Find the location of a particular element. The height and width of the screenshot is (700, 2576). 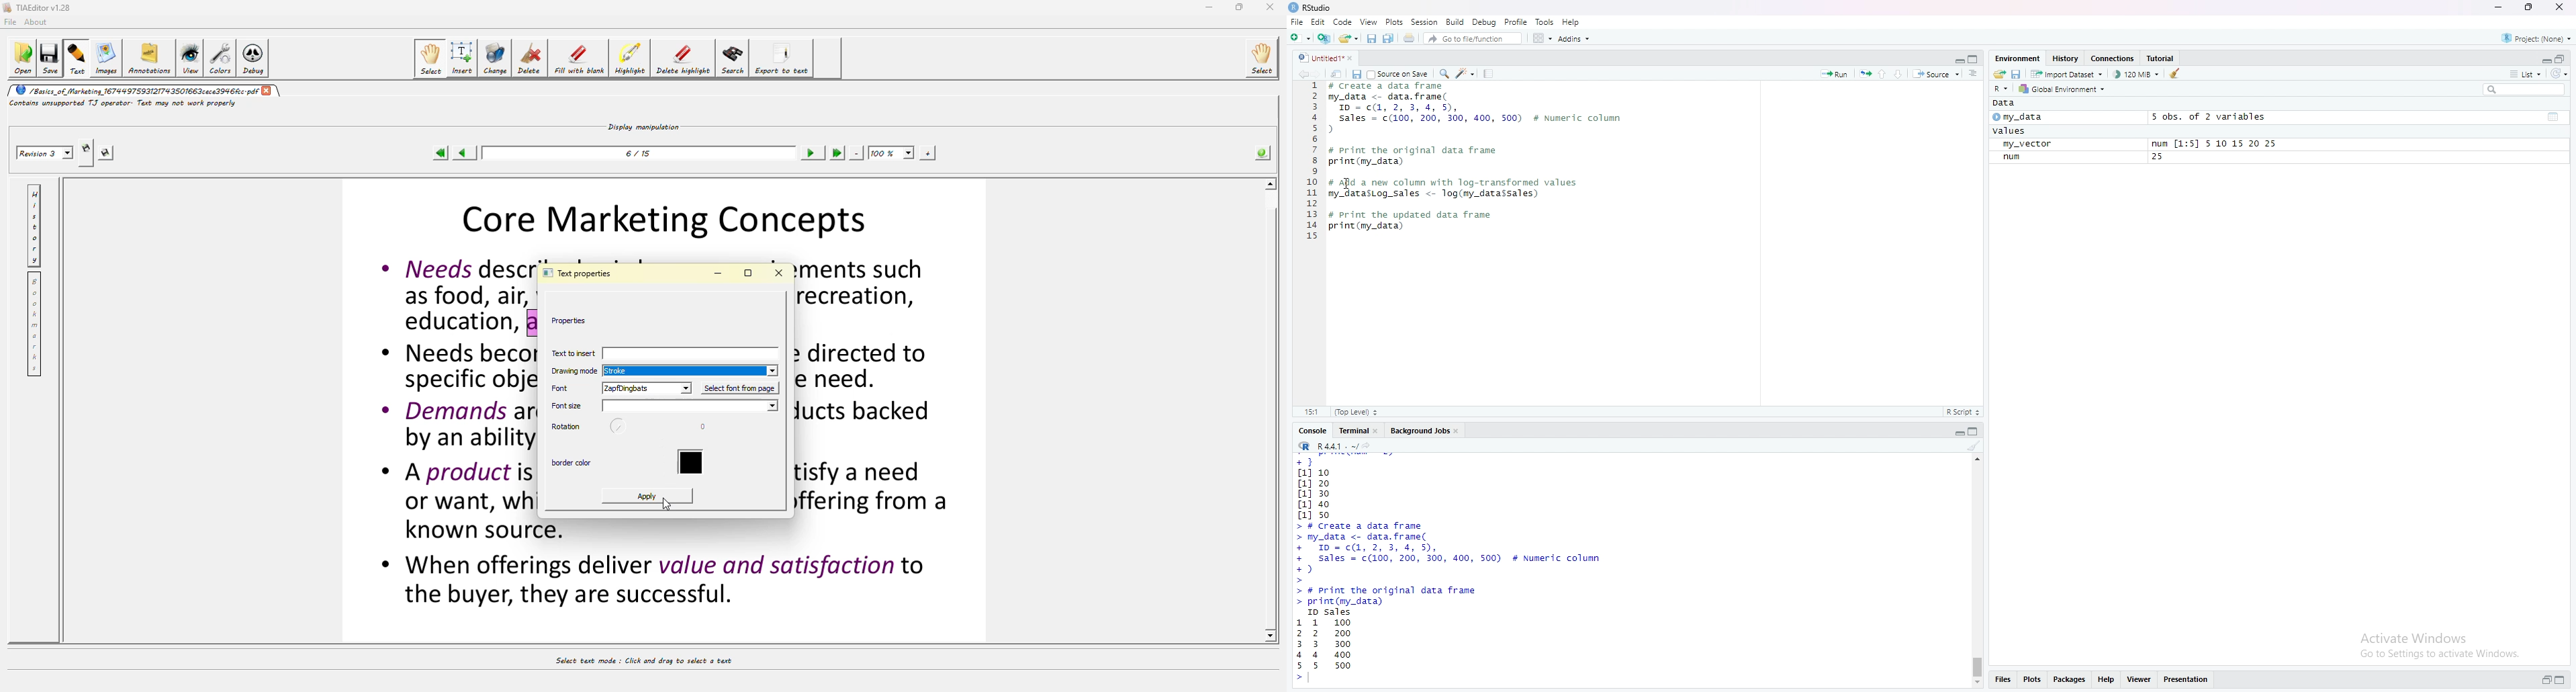

RStudio logo is located at coordinates (1295, 8).